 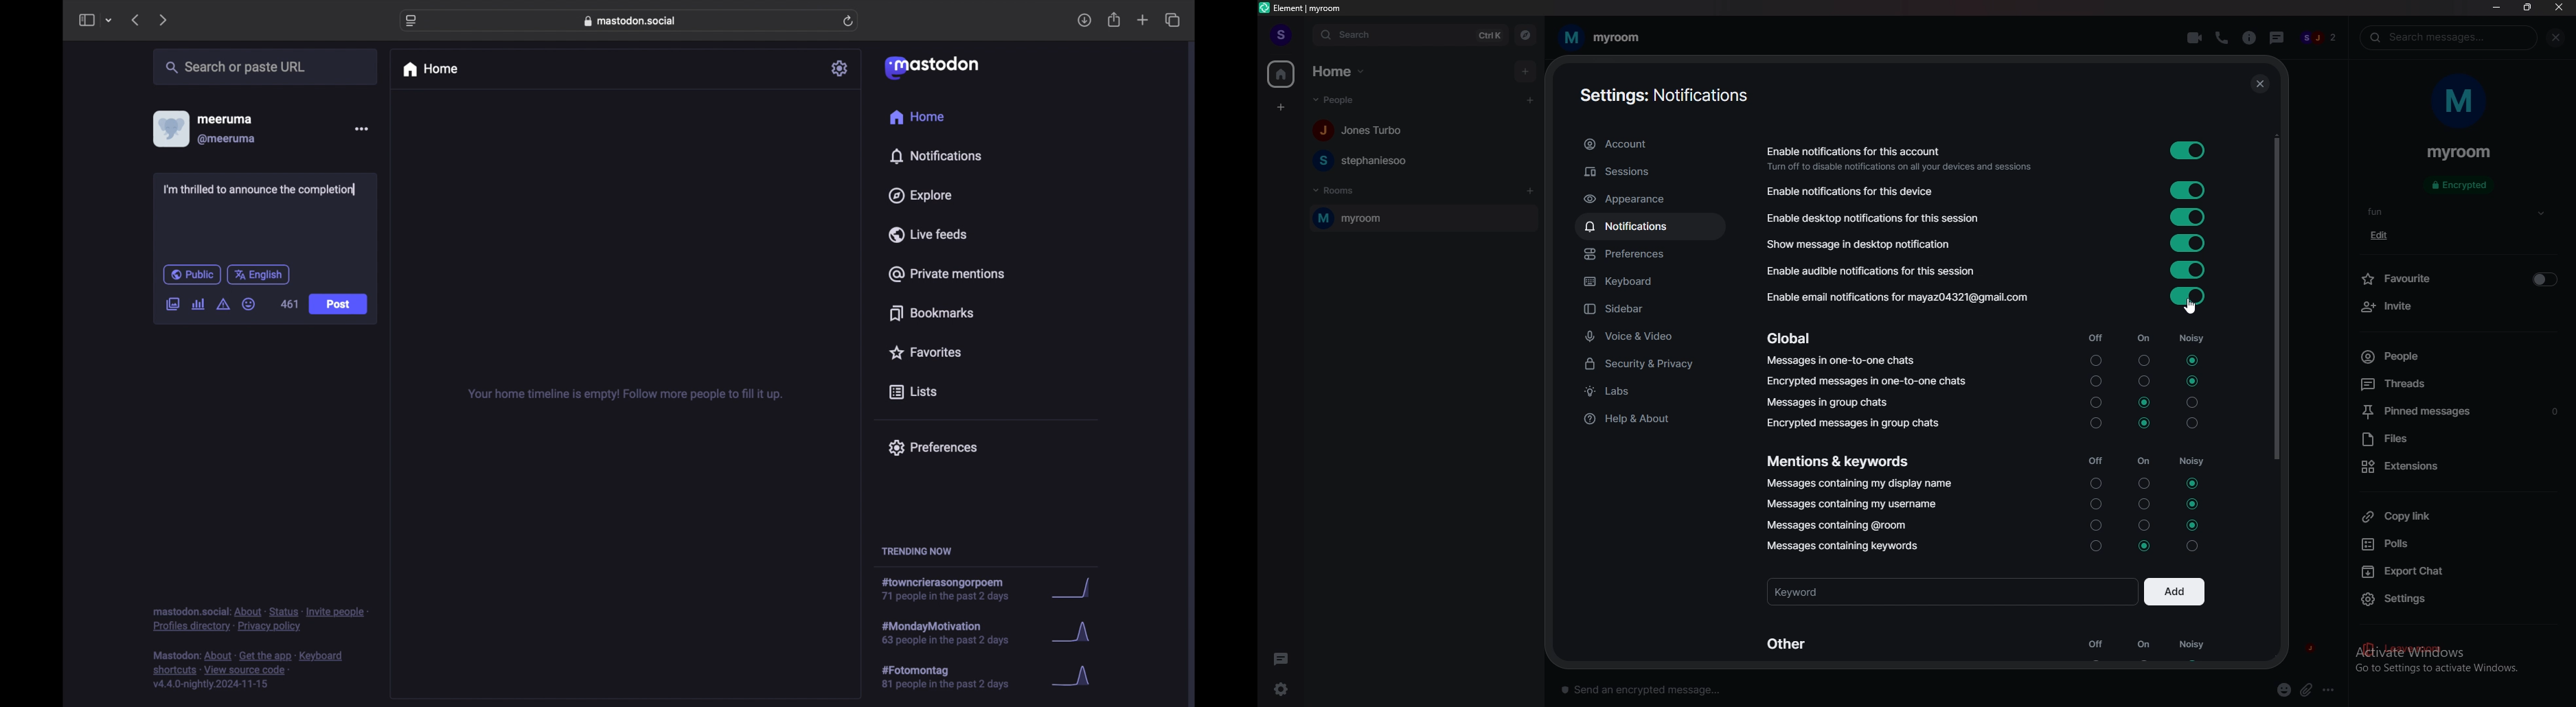 What do you see at coordinates (1601, 38) in the screenshot?
I see `room name` at bounding box center [1601, 38].